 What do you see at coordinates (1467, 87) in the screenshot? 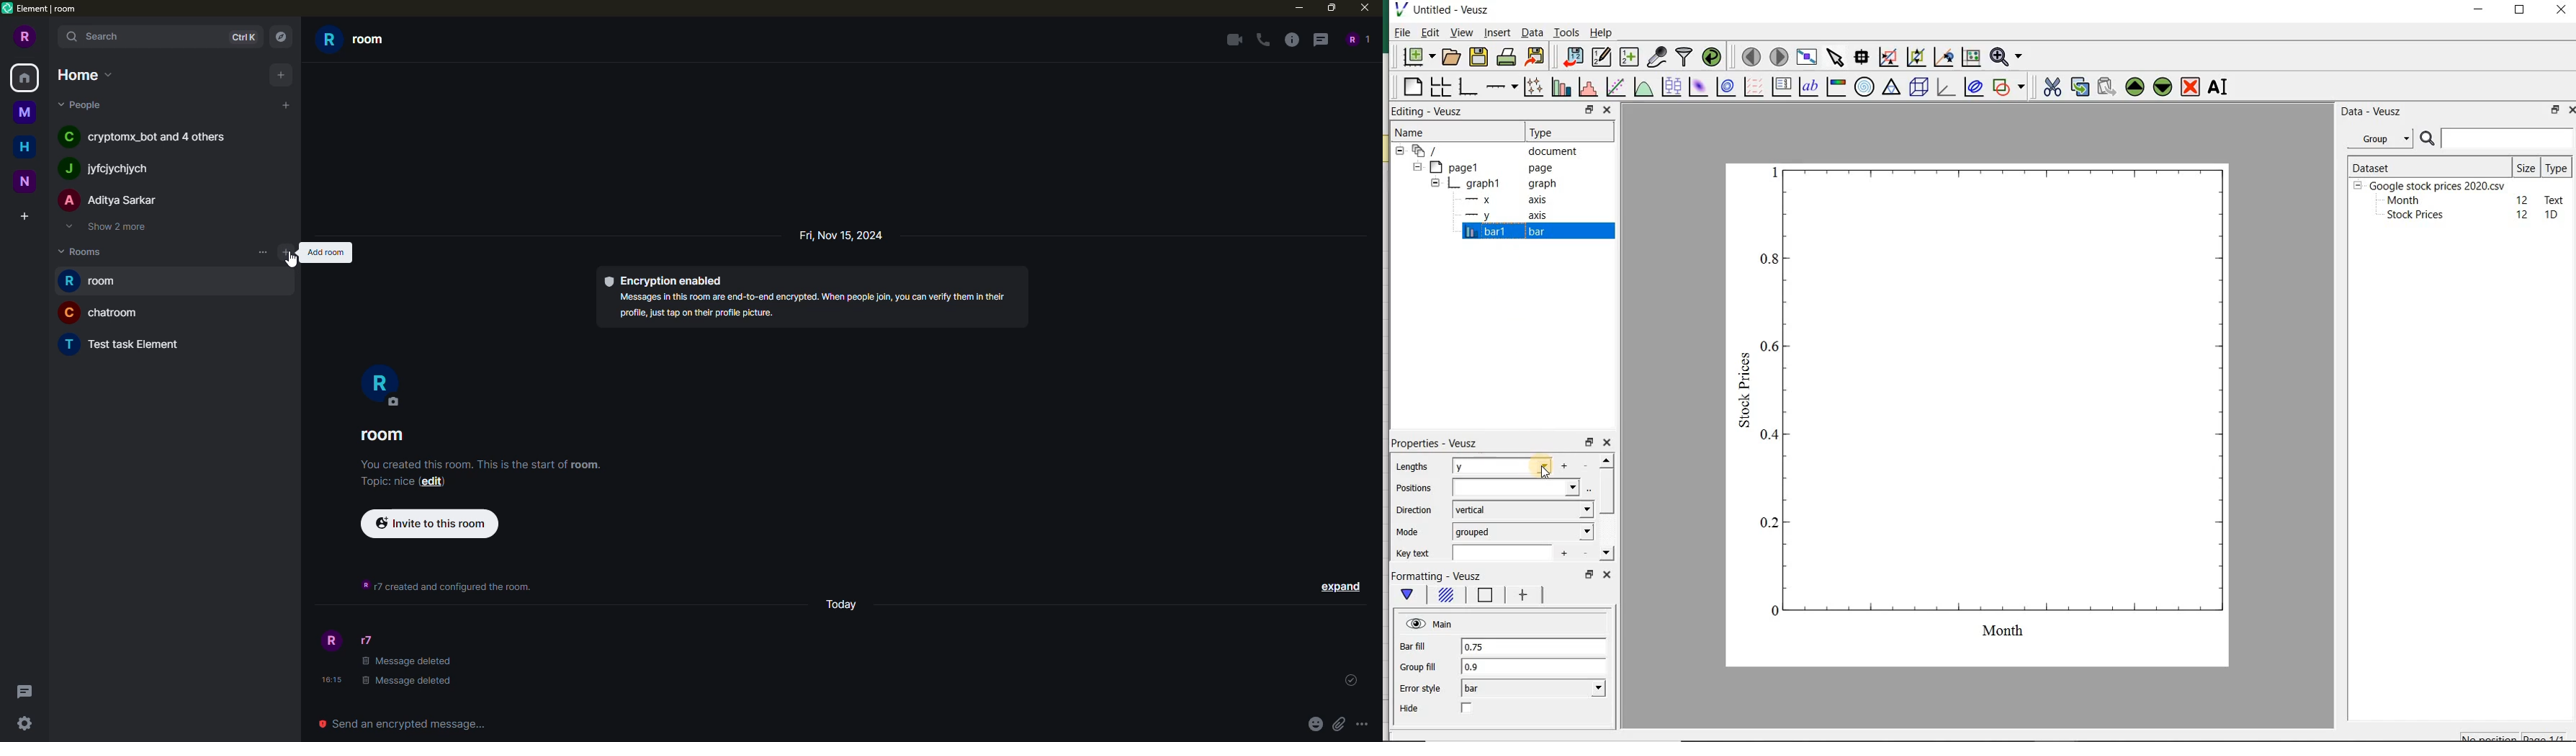
I see `base graph` at bounding box center [1467, 87].